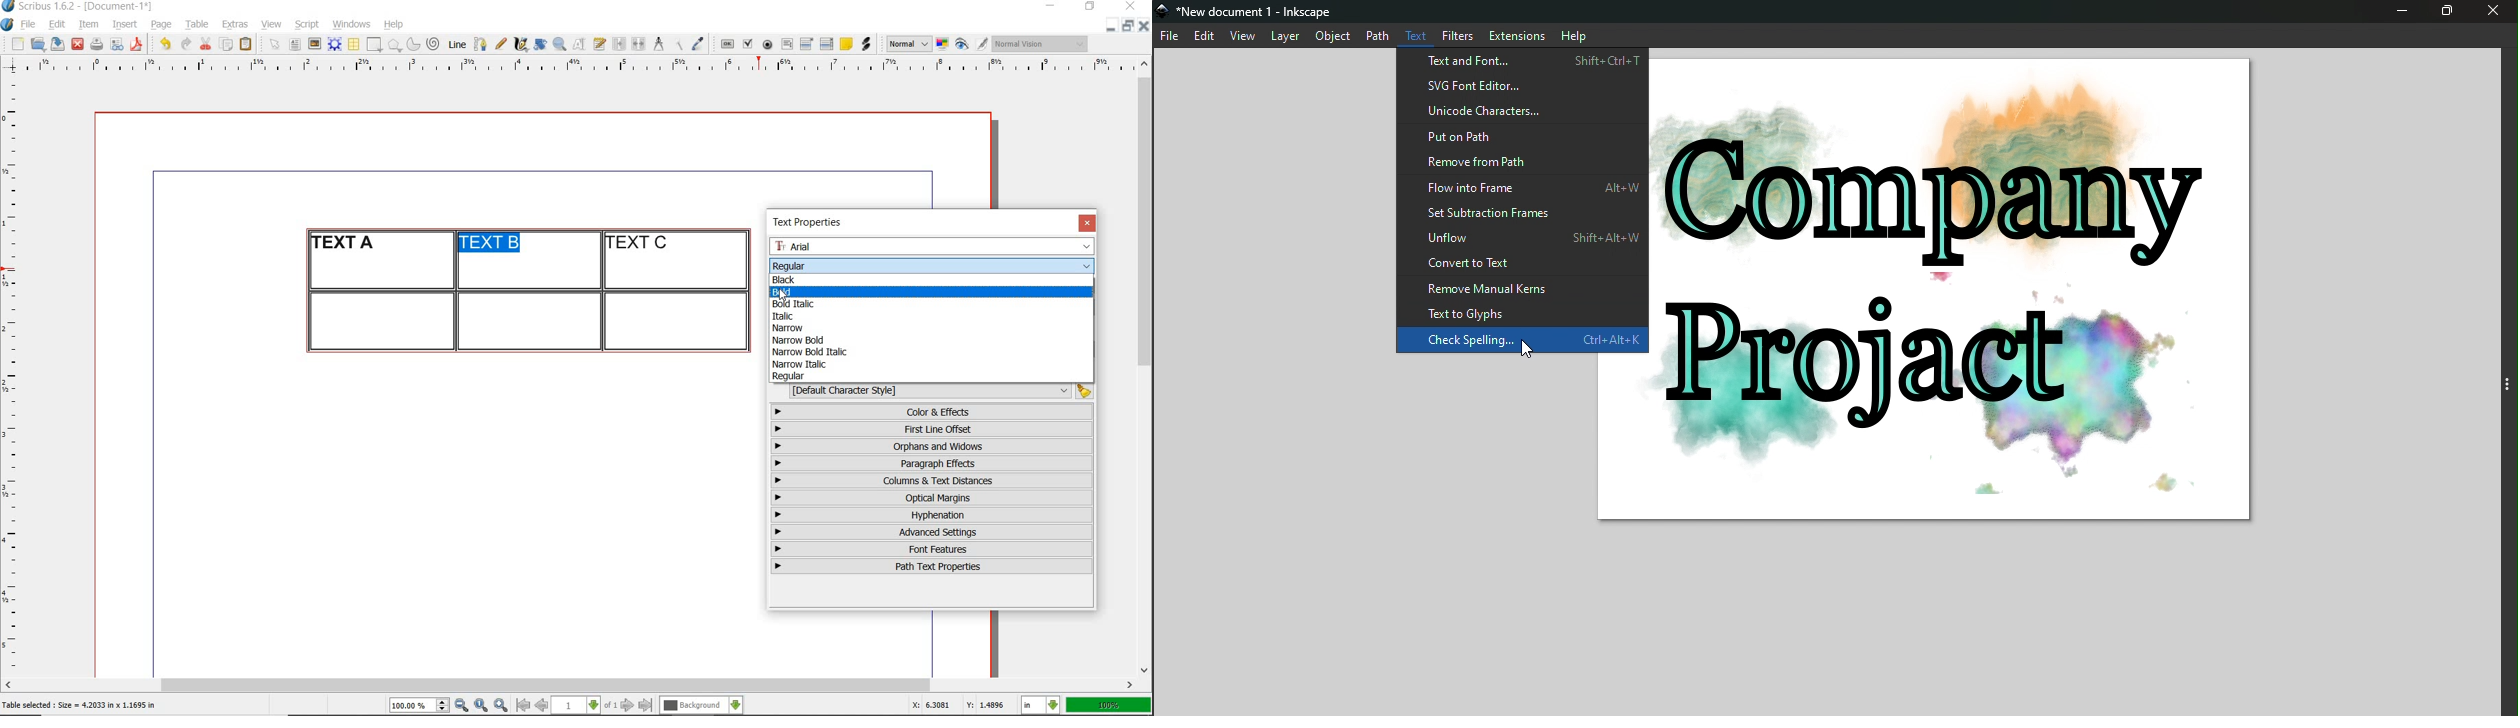  What do you see at coordinates (961, 705) in the screenshot?
I see `X: 6.3081 Y: 1.4896` at bounding box center [961, 705].